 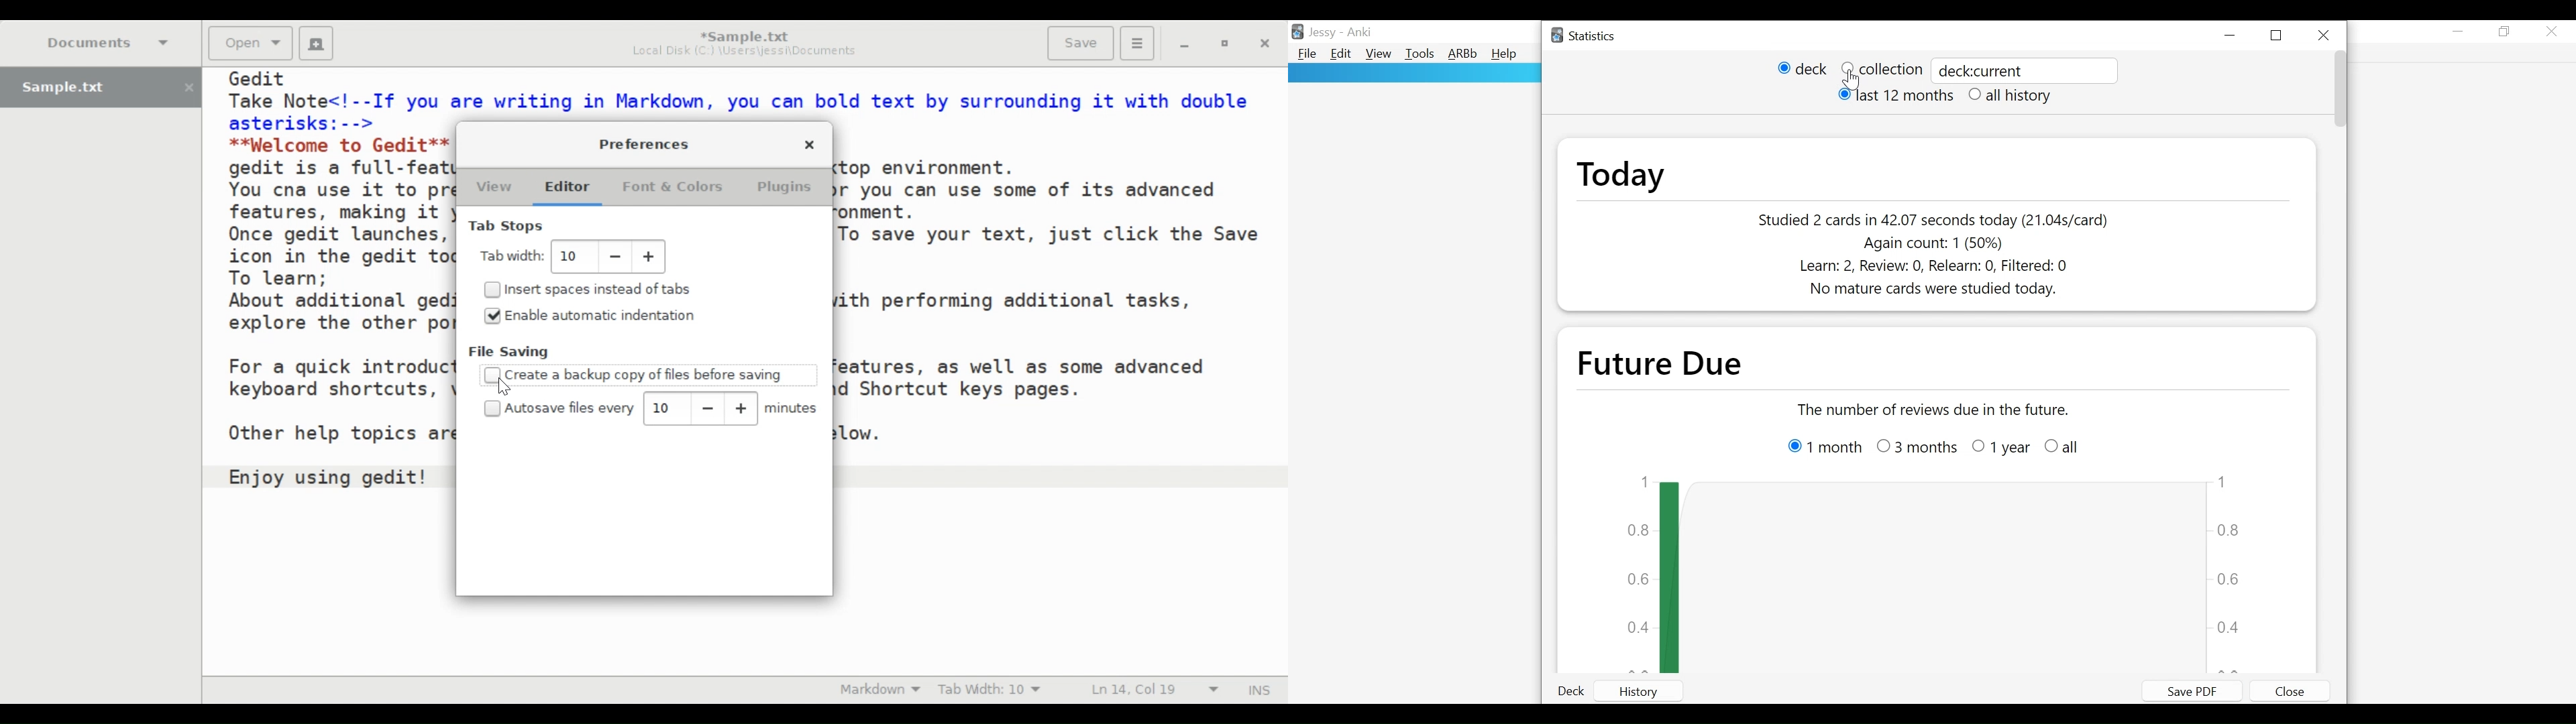 What do you see at coordinates (1929, 243) in the screenshot?
I see `Again count` at bounding box center [1929, 243].